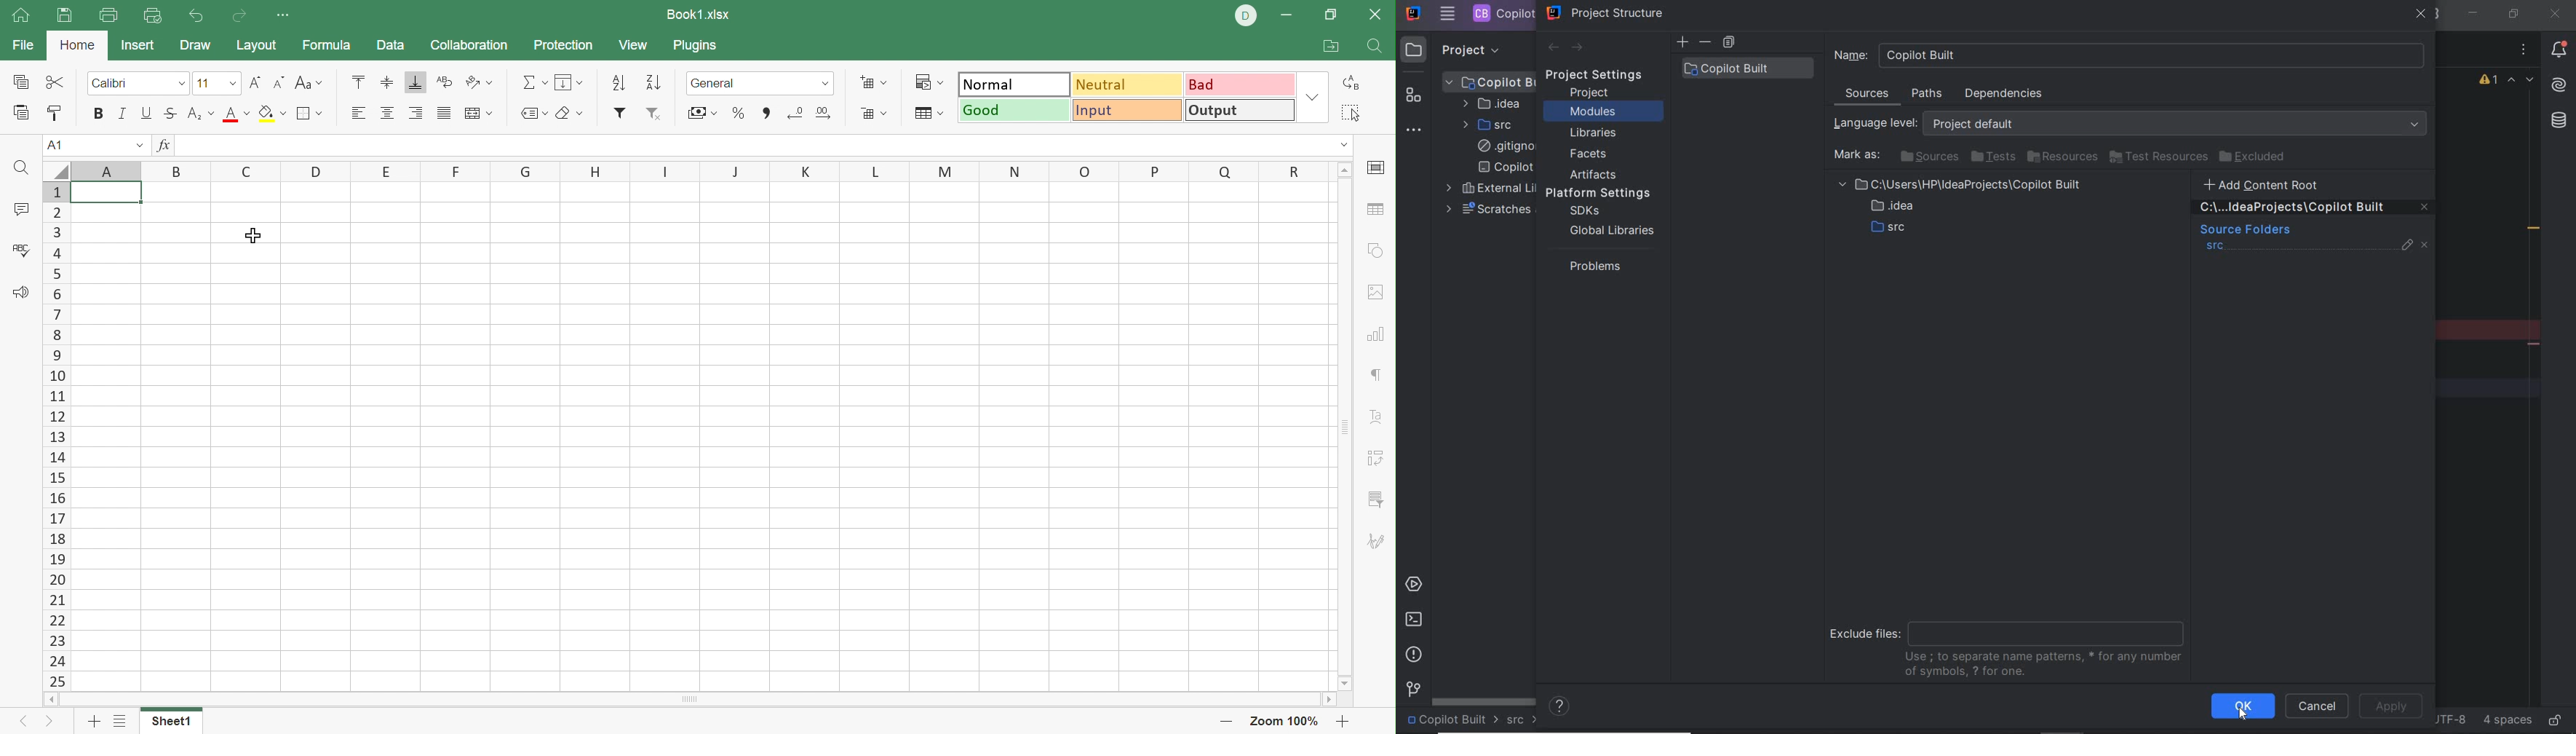  I want to click on Insert, so click(141, 46).